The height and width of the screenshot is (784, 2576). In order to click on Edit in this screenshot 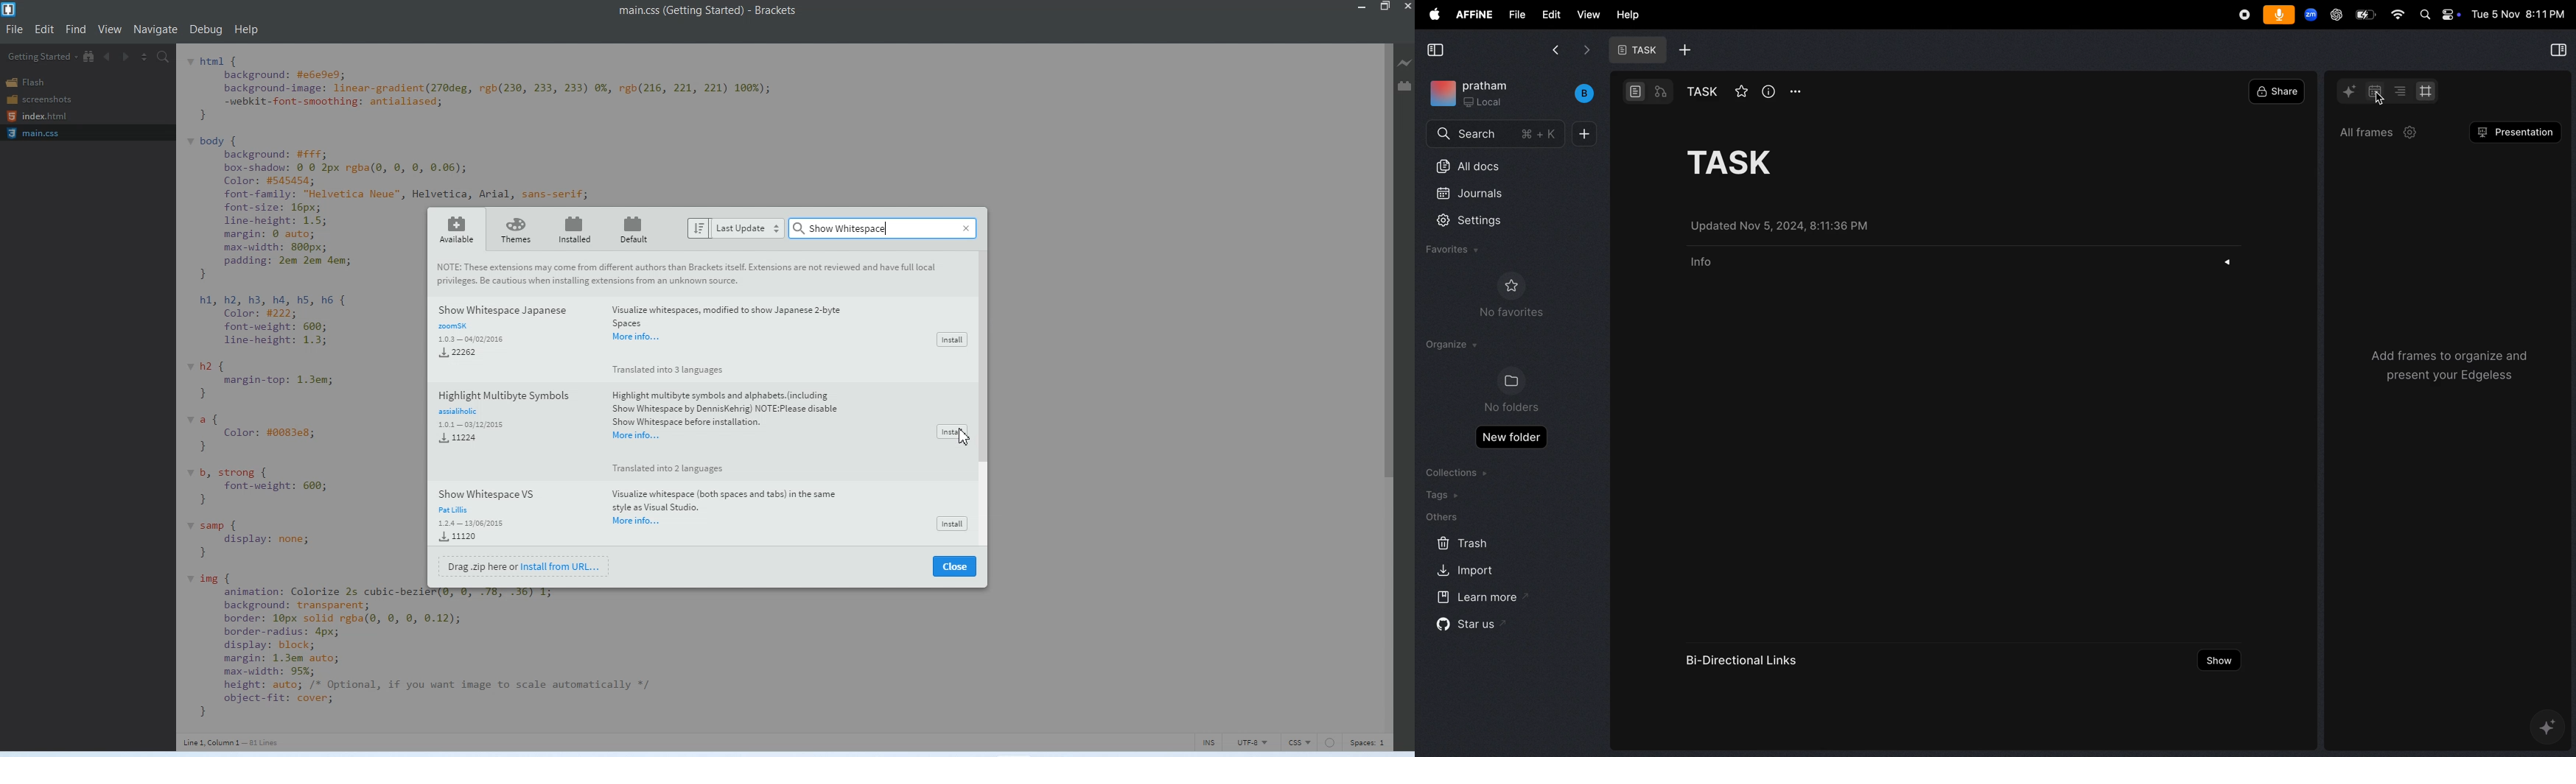, I will do `click(46, 29)`.